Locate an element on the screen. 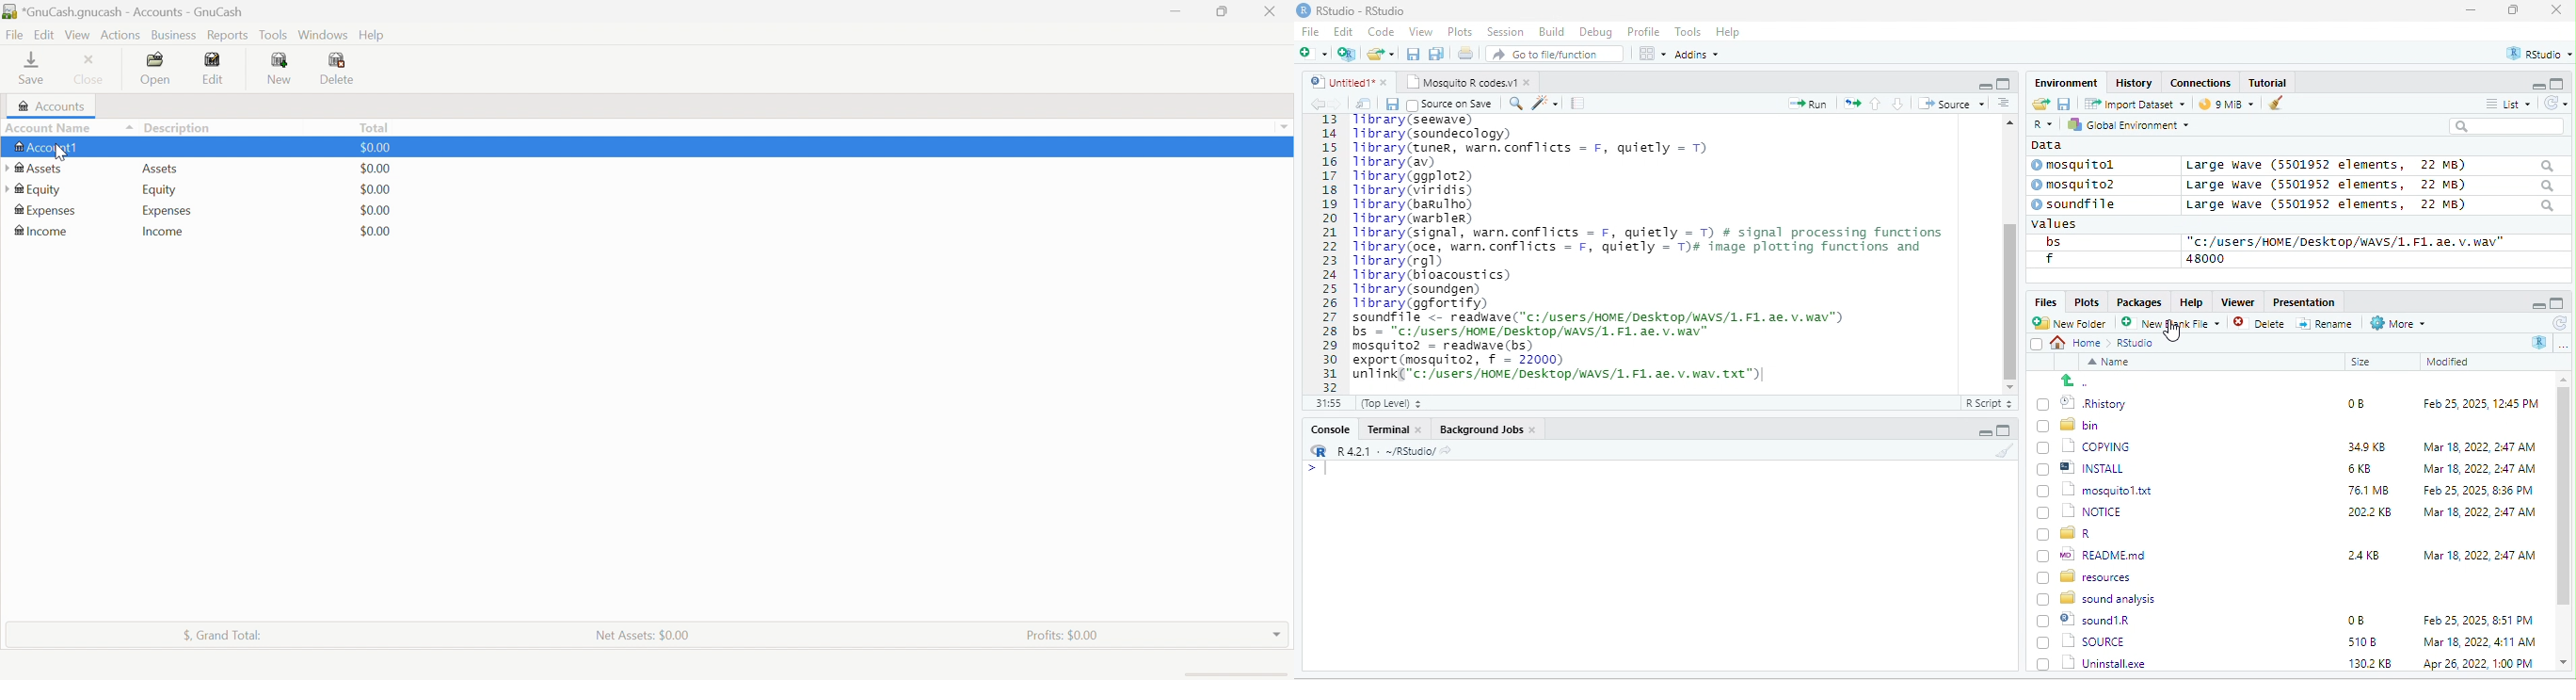 Image resolution: width=2576 pixels, height=700 pixels. rstudio is located at coordinates (2536, 55).